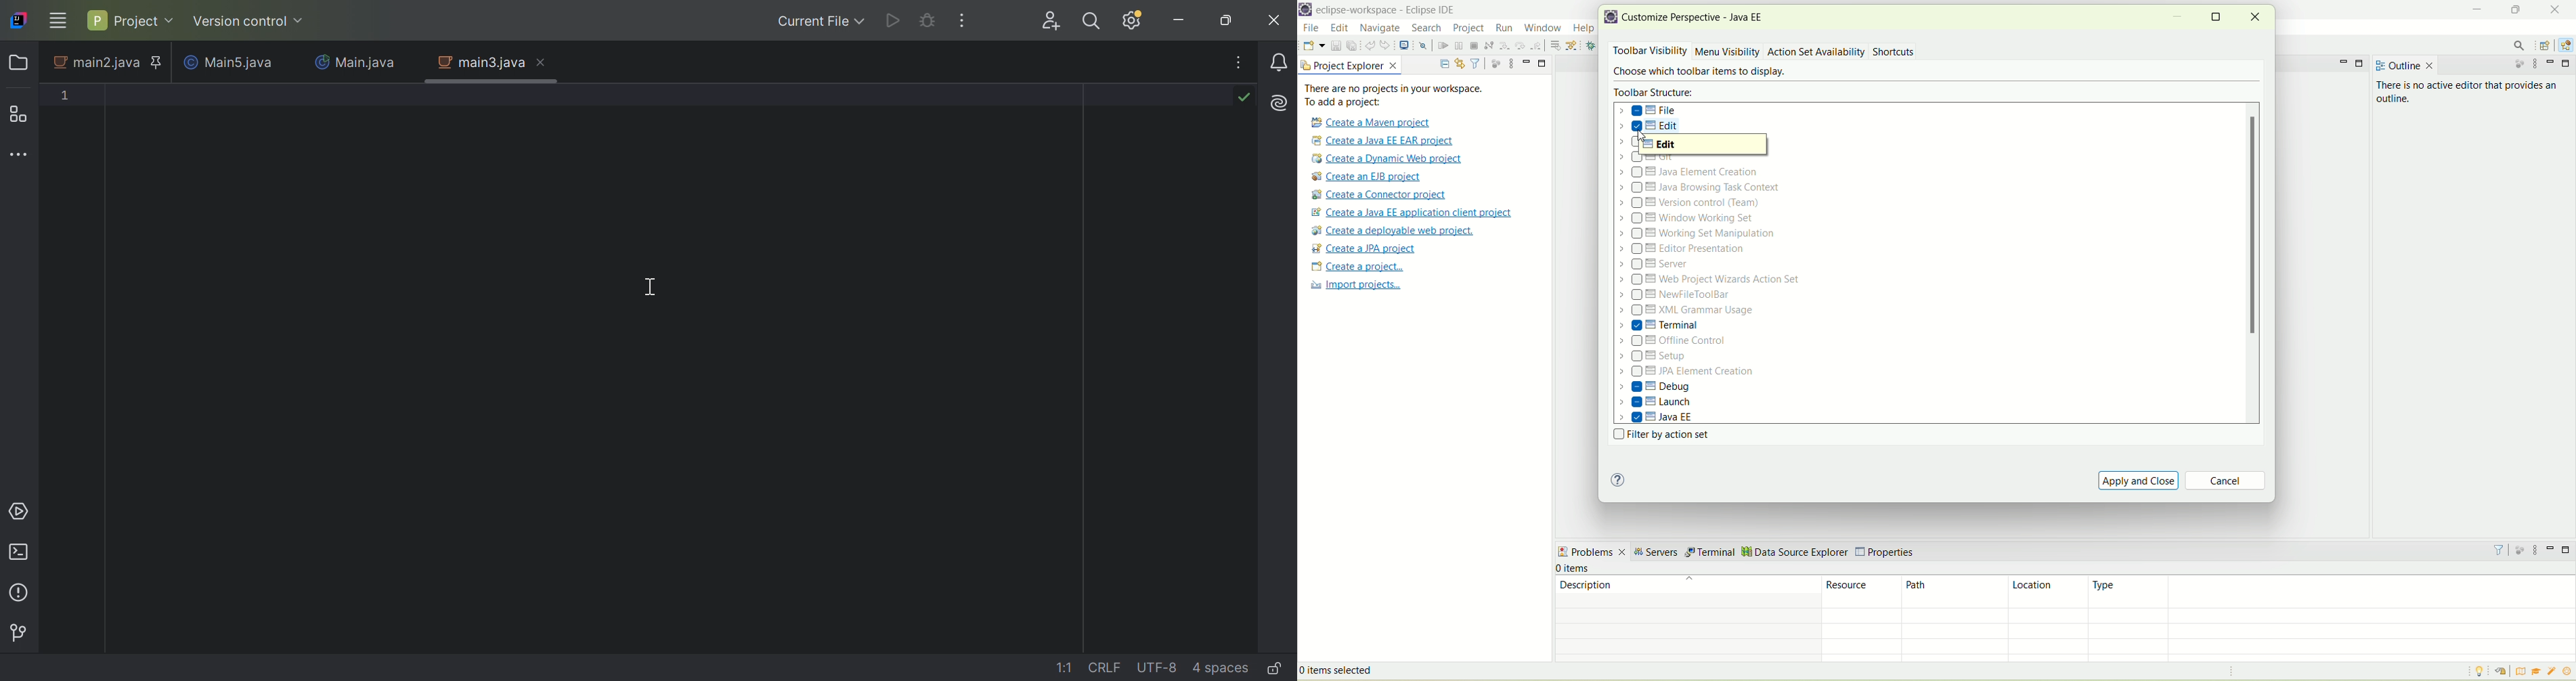 This screenshot has width=2576, height=700. I want to click on samples, so click(2553, 672).